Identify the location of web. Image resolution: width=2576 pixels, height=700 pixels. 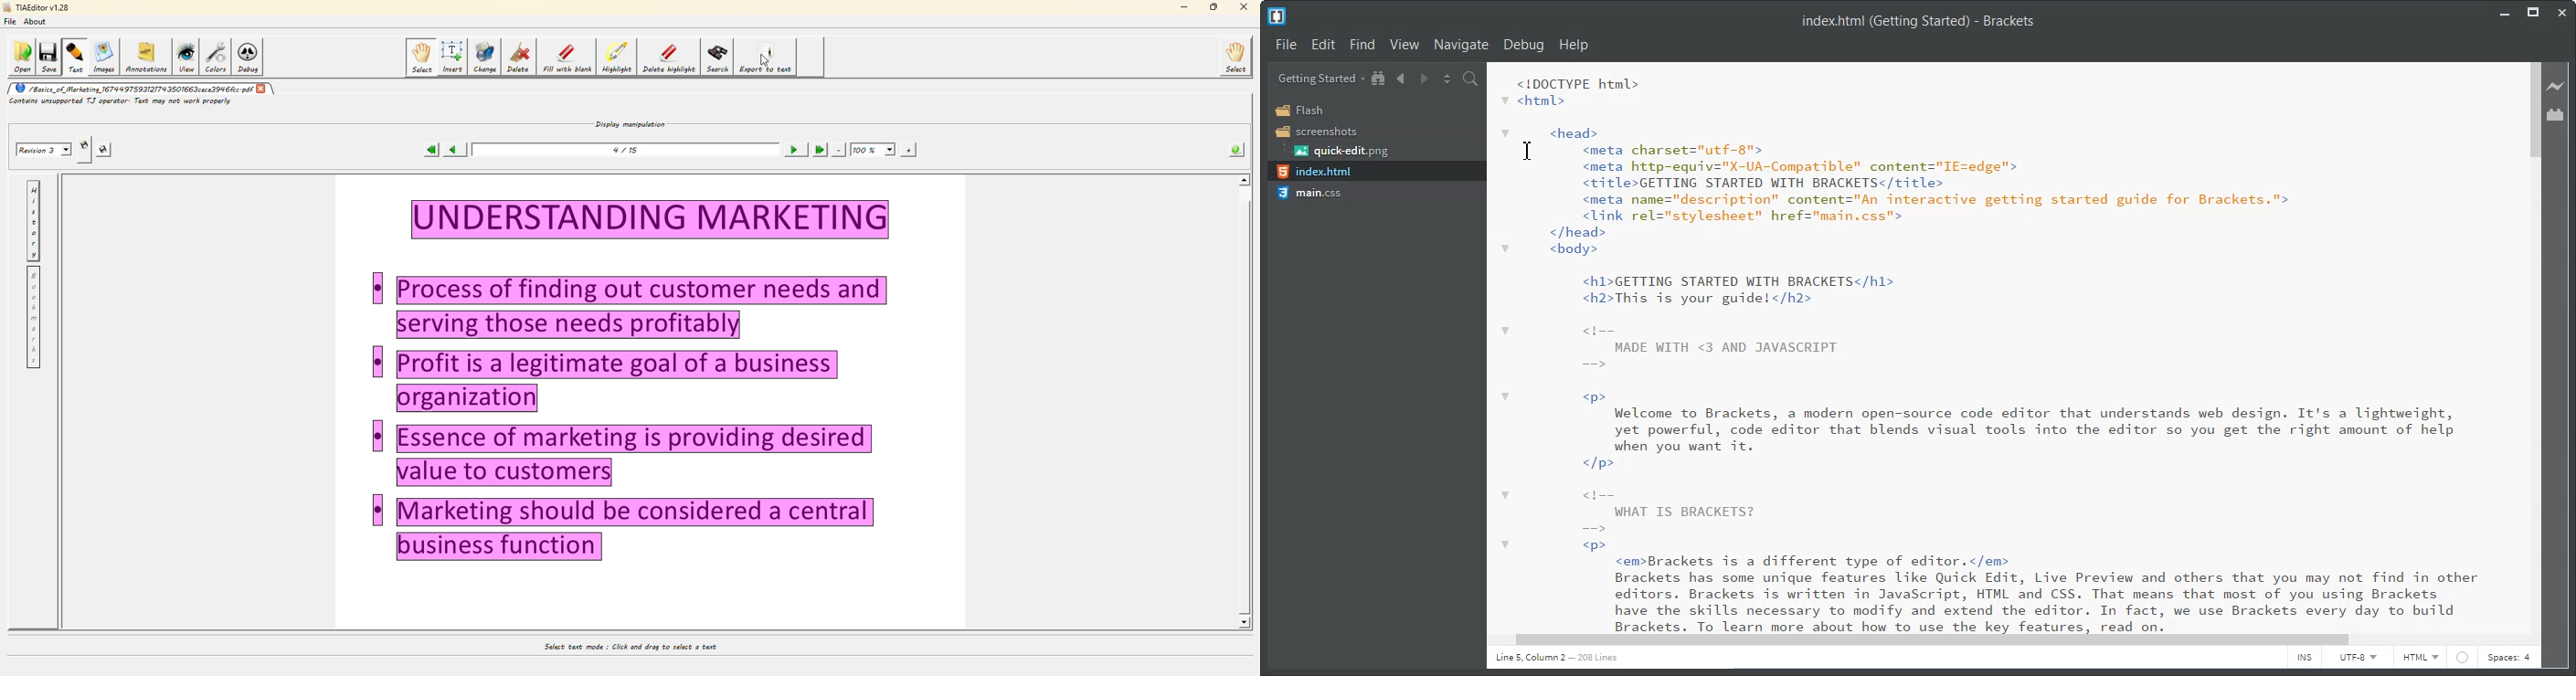
(2464, 660).